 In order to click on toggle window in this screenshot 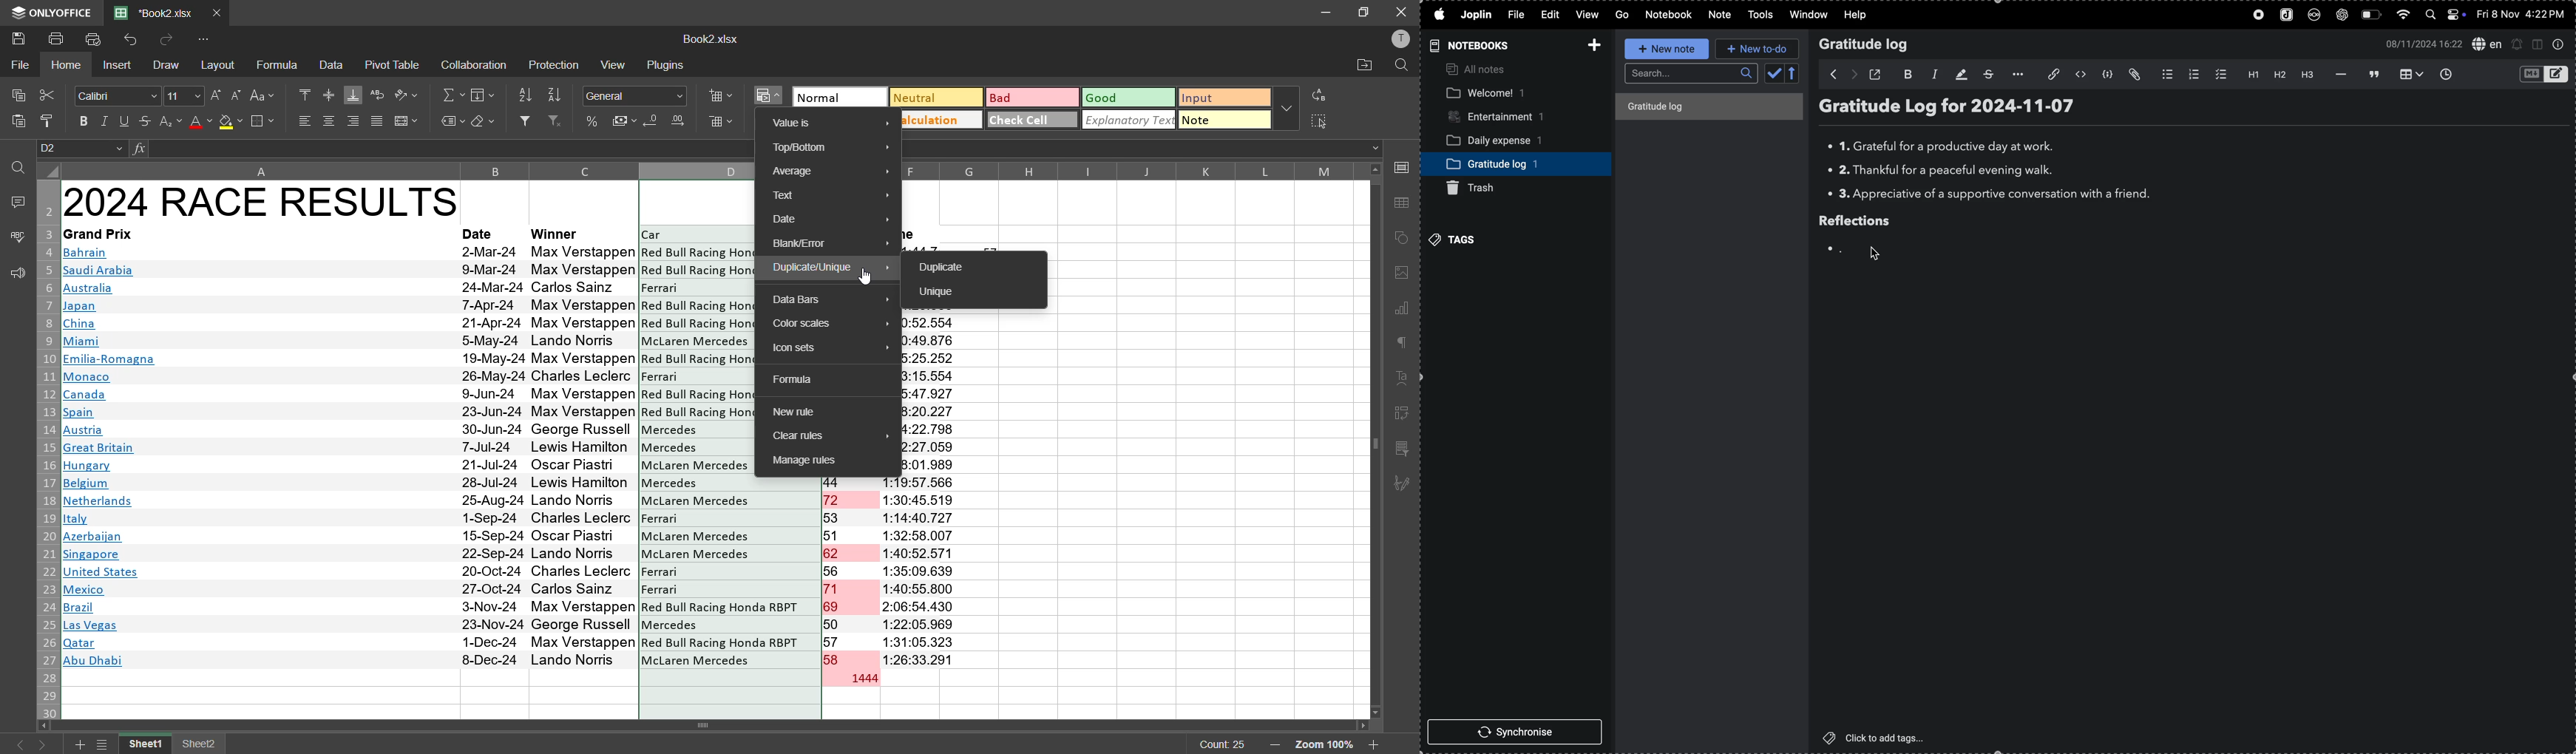, I will do `click(2537, 45)`.